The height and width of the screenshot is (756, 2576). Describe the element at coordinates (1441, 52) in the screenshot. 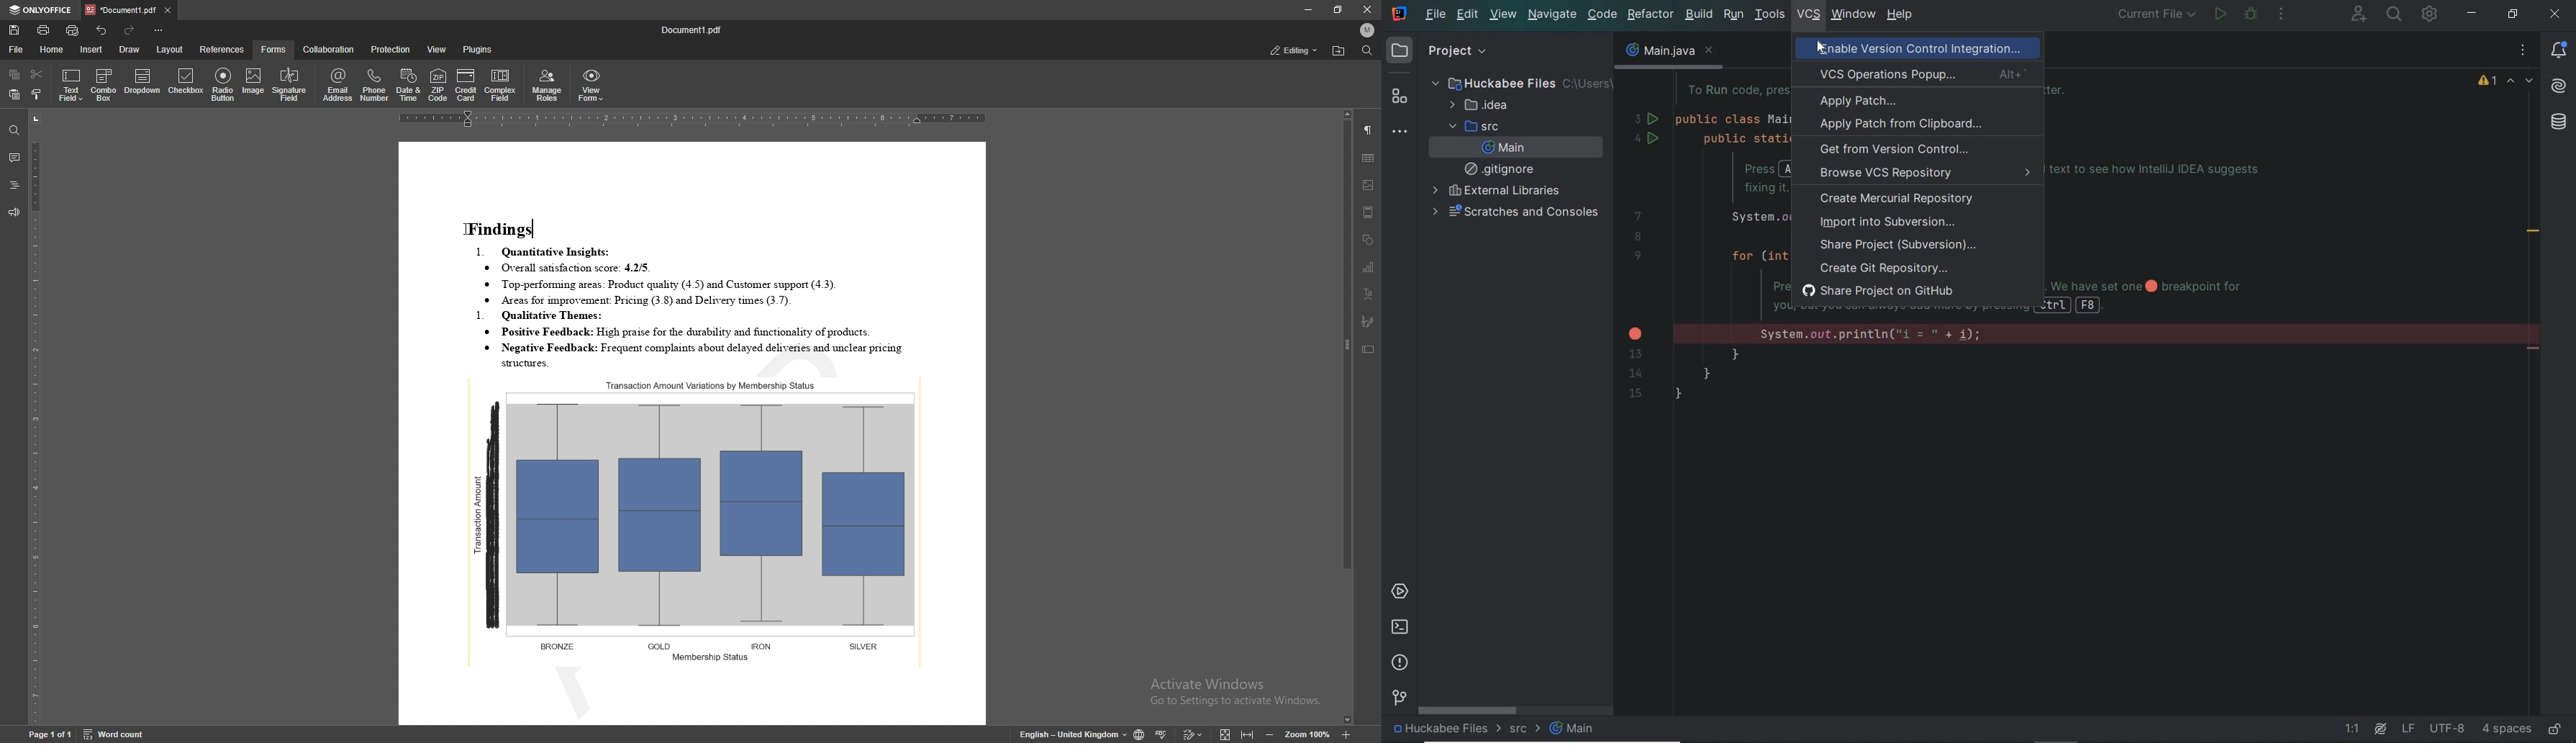

I see `project` at that location.